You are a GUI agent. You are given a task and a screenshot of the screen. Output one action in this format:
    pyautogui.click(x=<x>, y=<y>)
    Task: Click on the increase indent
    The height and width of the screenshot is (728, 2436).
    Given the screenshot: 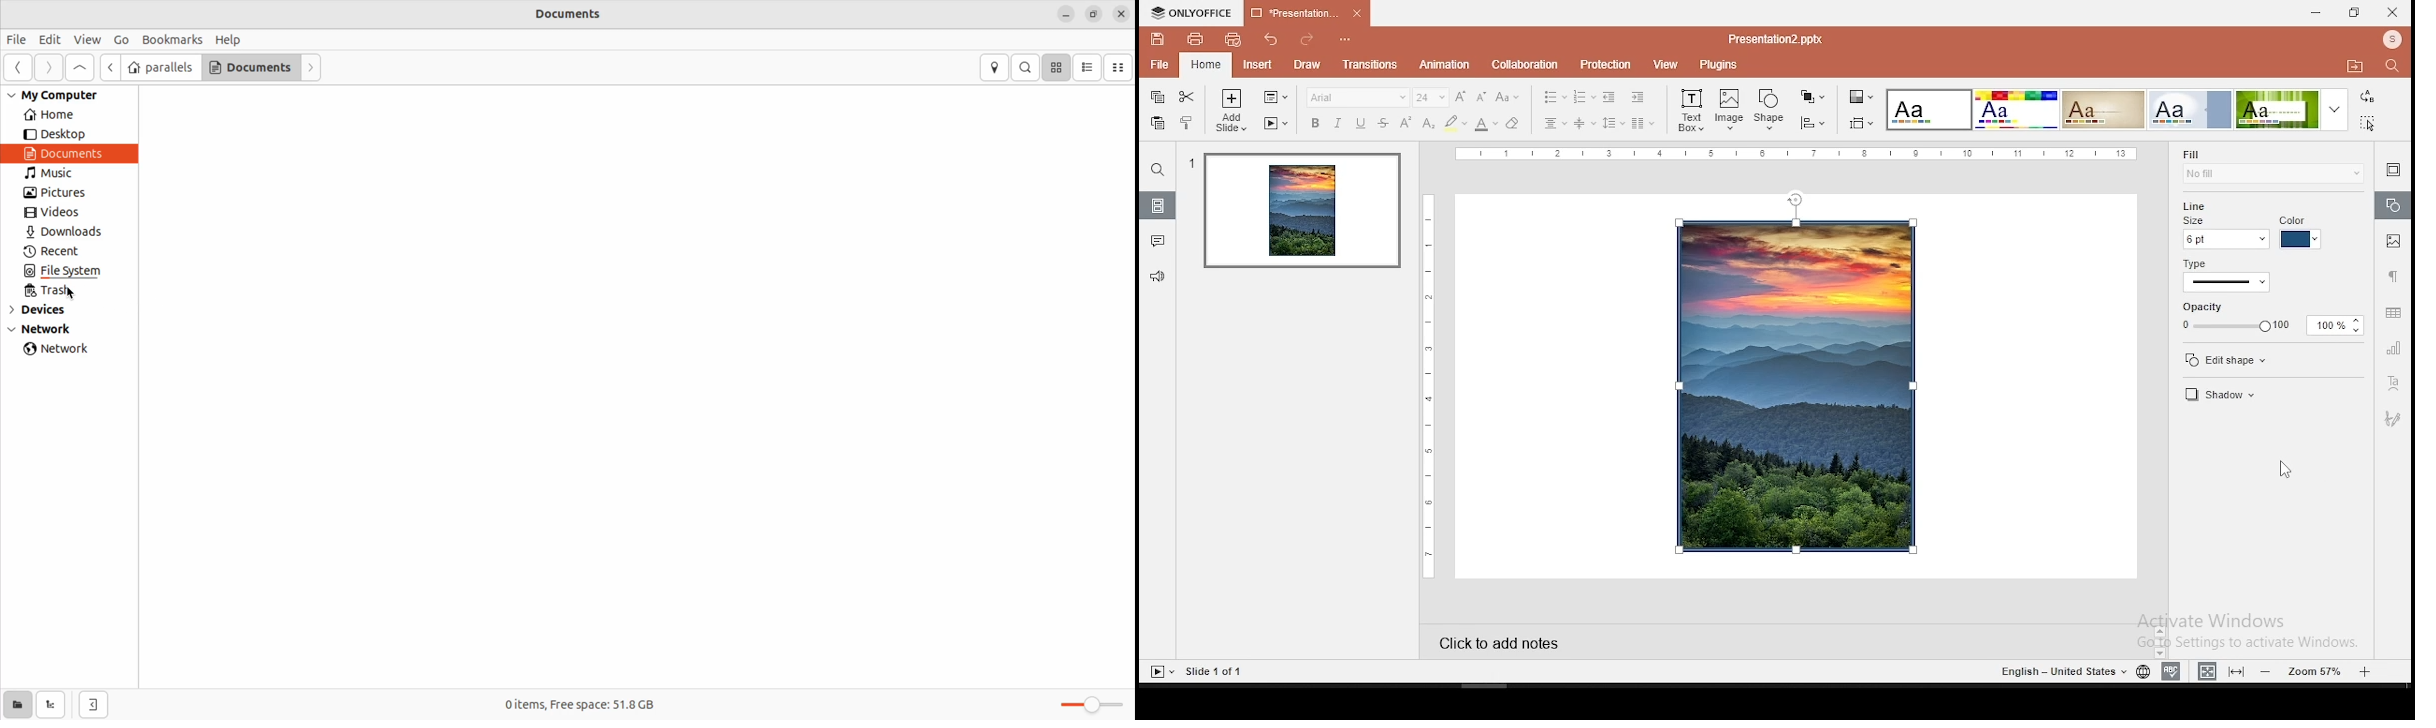 What is the action you would take?
    pyautogui.click(x=1637, y=96)
    